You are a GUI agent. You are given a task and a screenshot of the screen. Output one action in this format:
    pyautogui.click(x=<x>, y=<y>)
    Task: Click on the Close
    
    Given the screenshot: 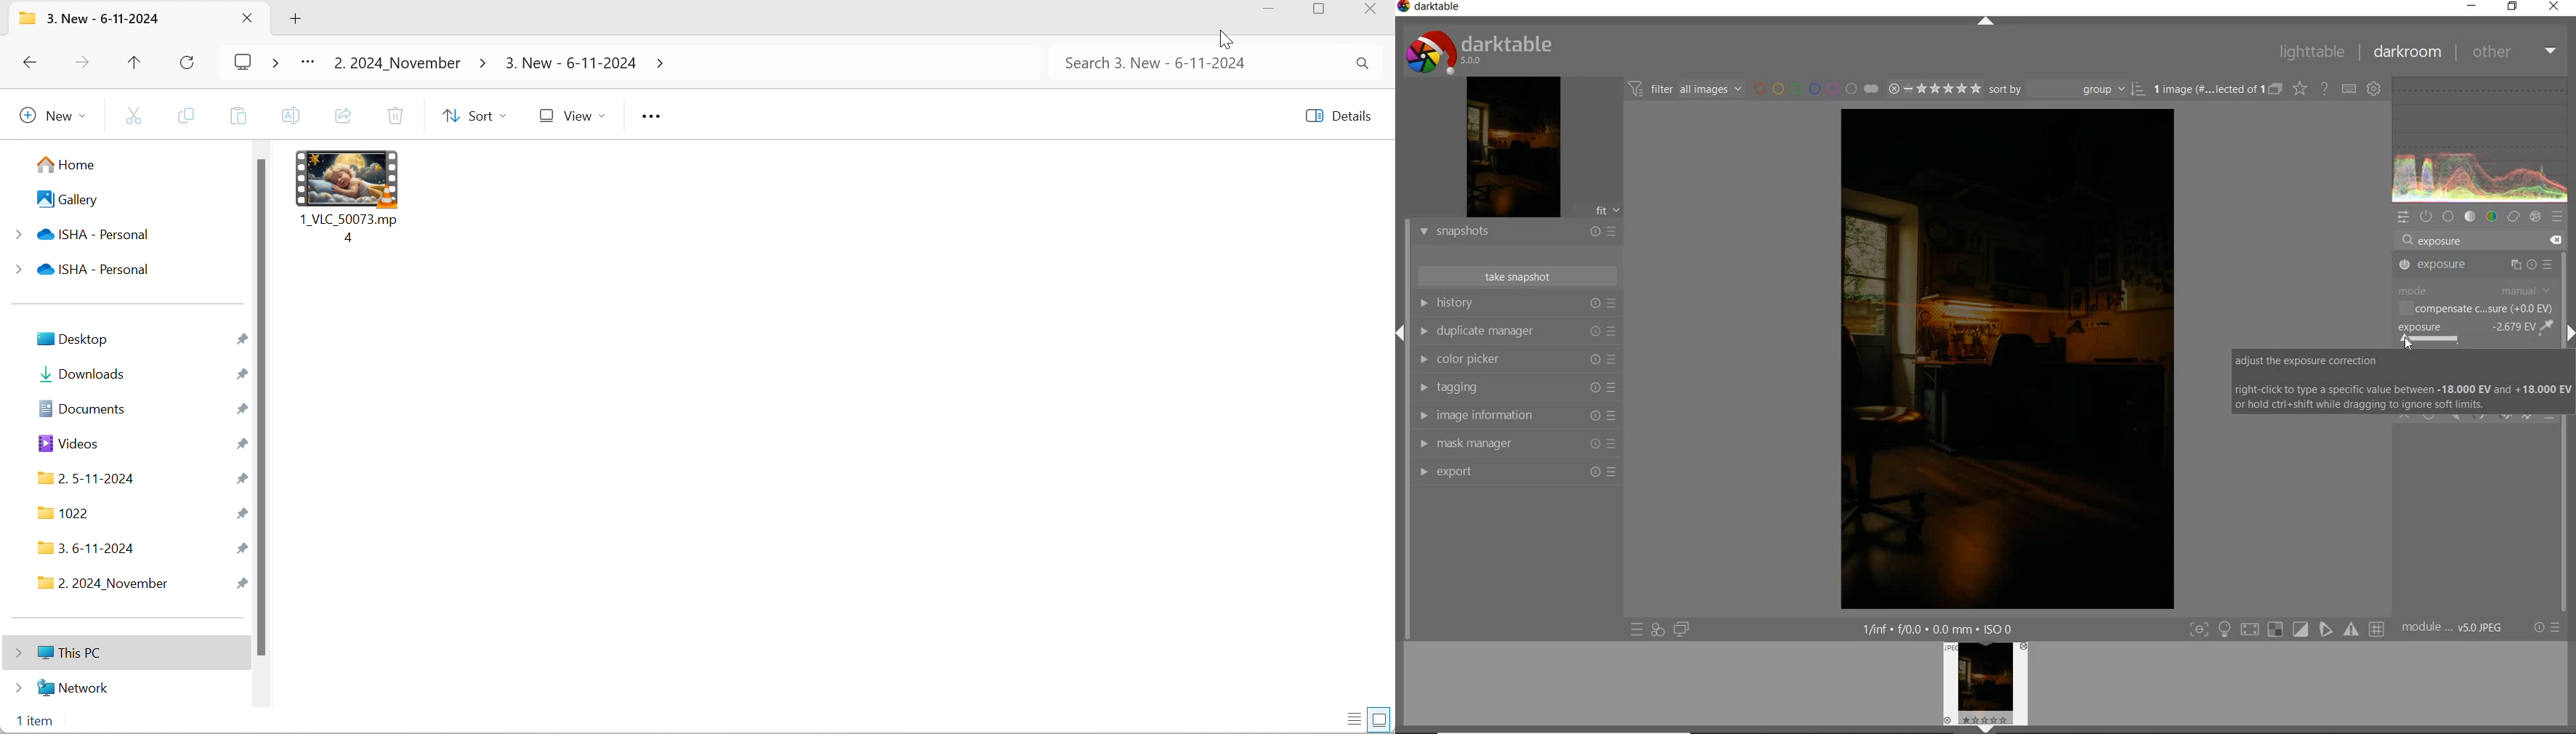 What is the action you would take?
    pyautogui.click(x=247, y=18)
    